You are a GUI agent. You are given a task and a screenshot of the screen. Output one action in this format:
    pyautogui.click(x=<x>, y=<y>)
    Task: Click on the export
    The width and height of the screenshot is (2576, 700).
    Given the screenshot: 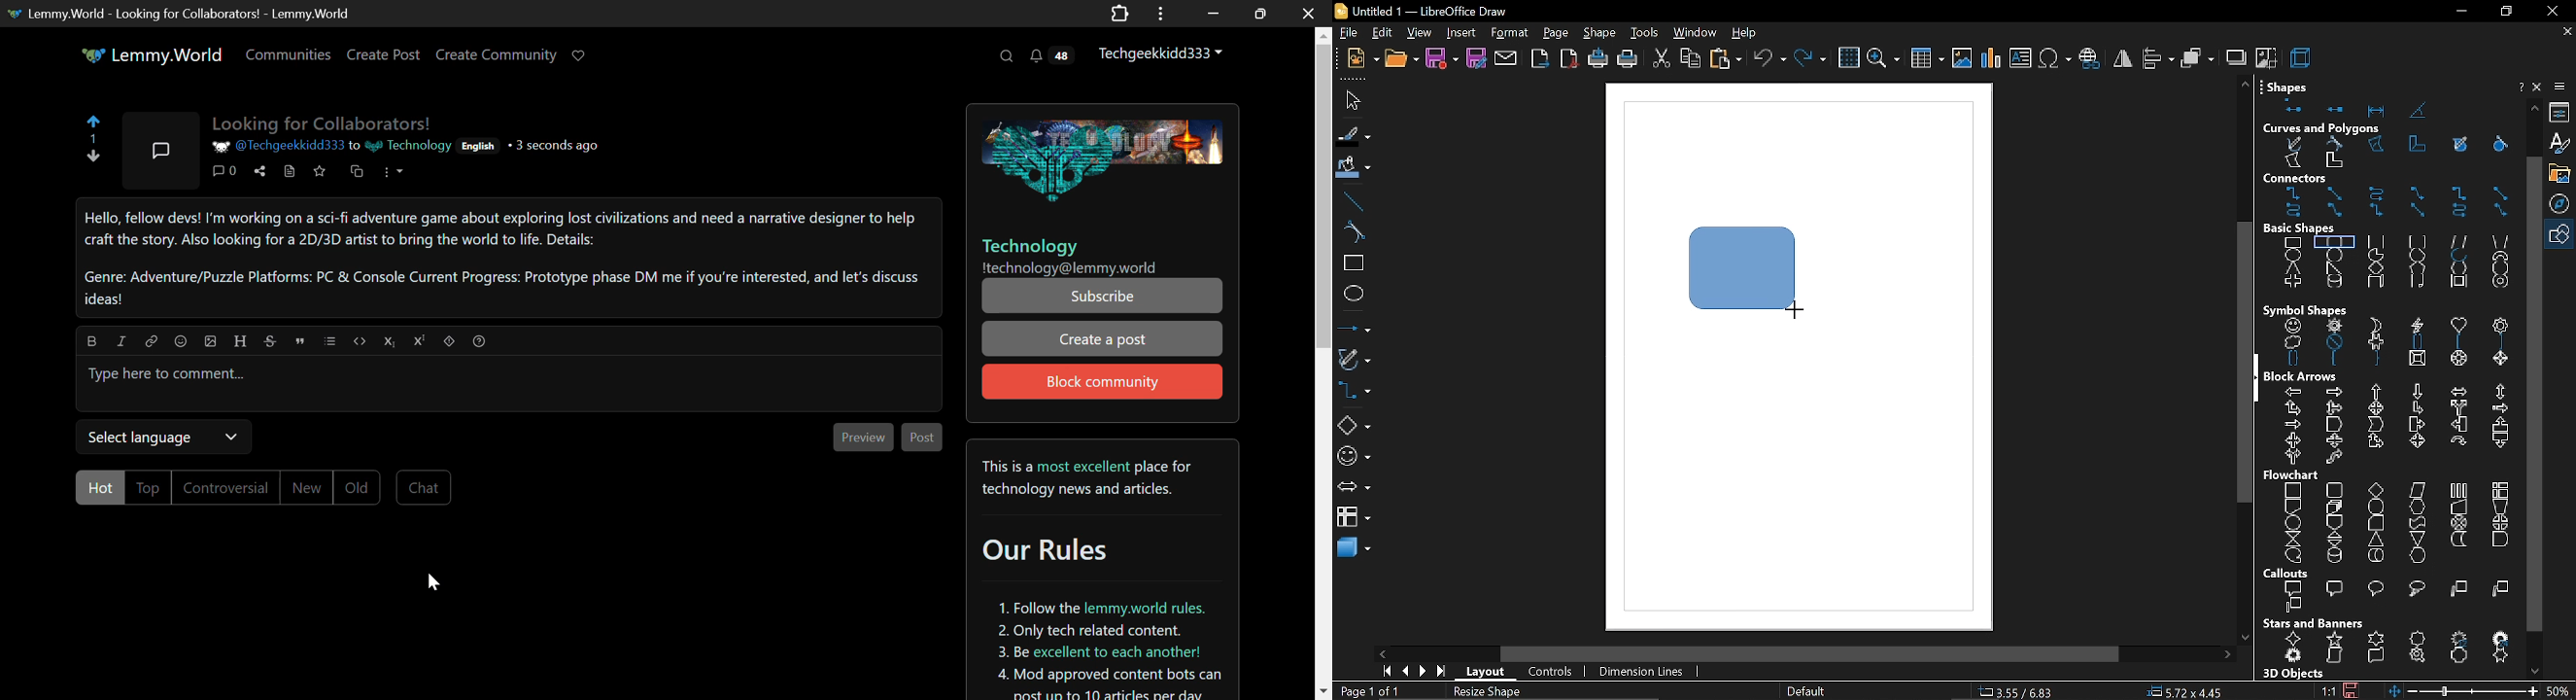 What is the action you would take?
    pyautogui.click(x=1541, y=60)
    